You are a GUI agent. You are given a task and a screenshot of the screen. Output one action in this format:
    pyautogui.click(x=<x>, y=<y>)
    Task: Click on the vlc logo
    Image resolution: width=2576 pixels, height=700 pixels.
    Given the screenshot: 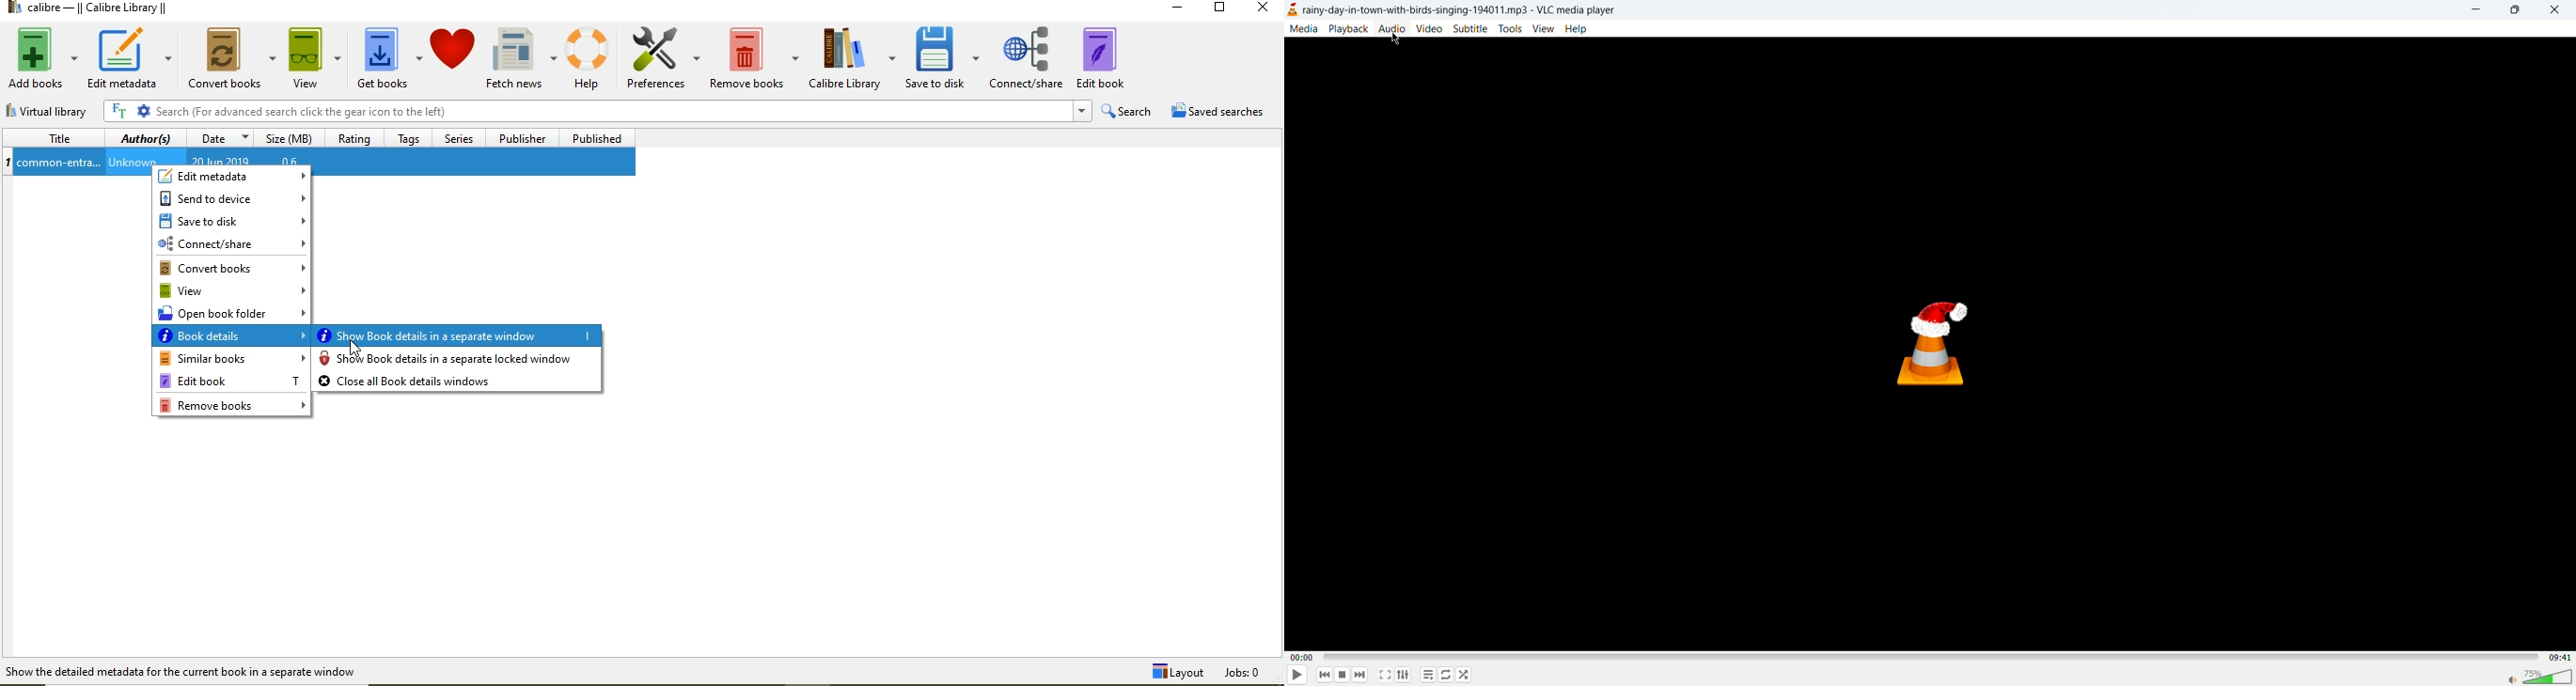 What is the action you would take?
    pyautogui.click(x=1938, y=348)
    